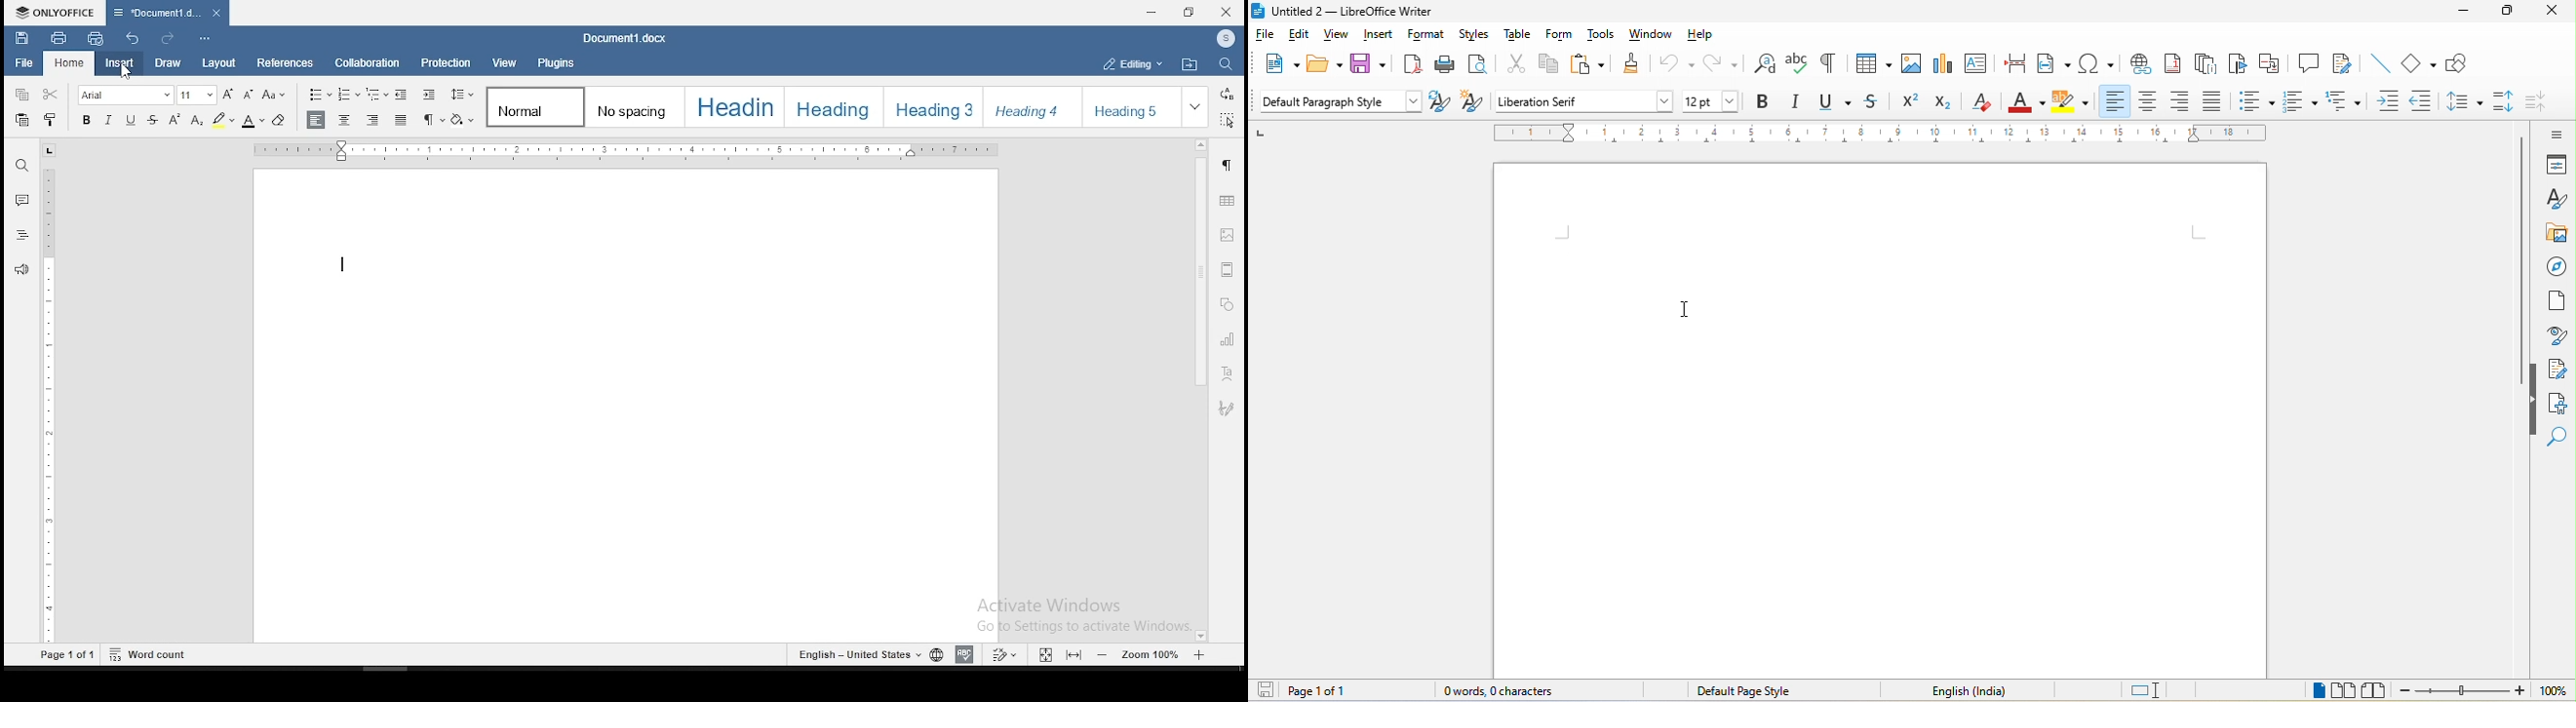 This screenshot has width=2576, height=728. Describe the element at coordinates (1479, 66) in the screenshot. I see `print preview` at that location.